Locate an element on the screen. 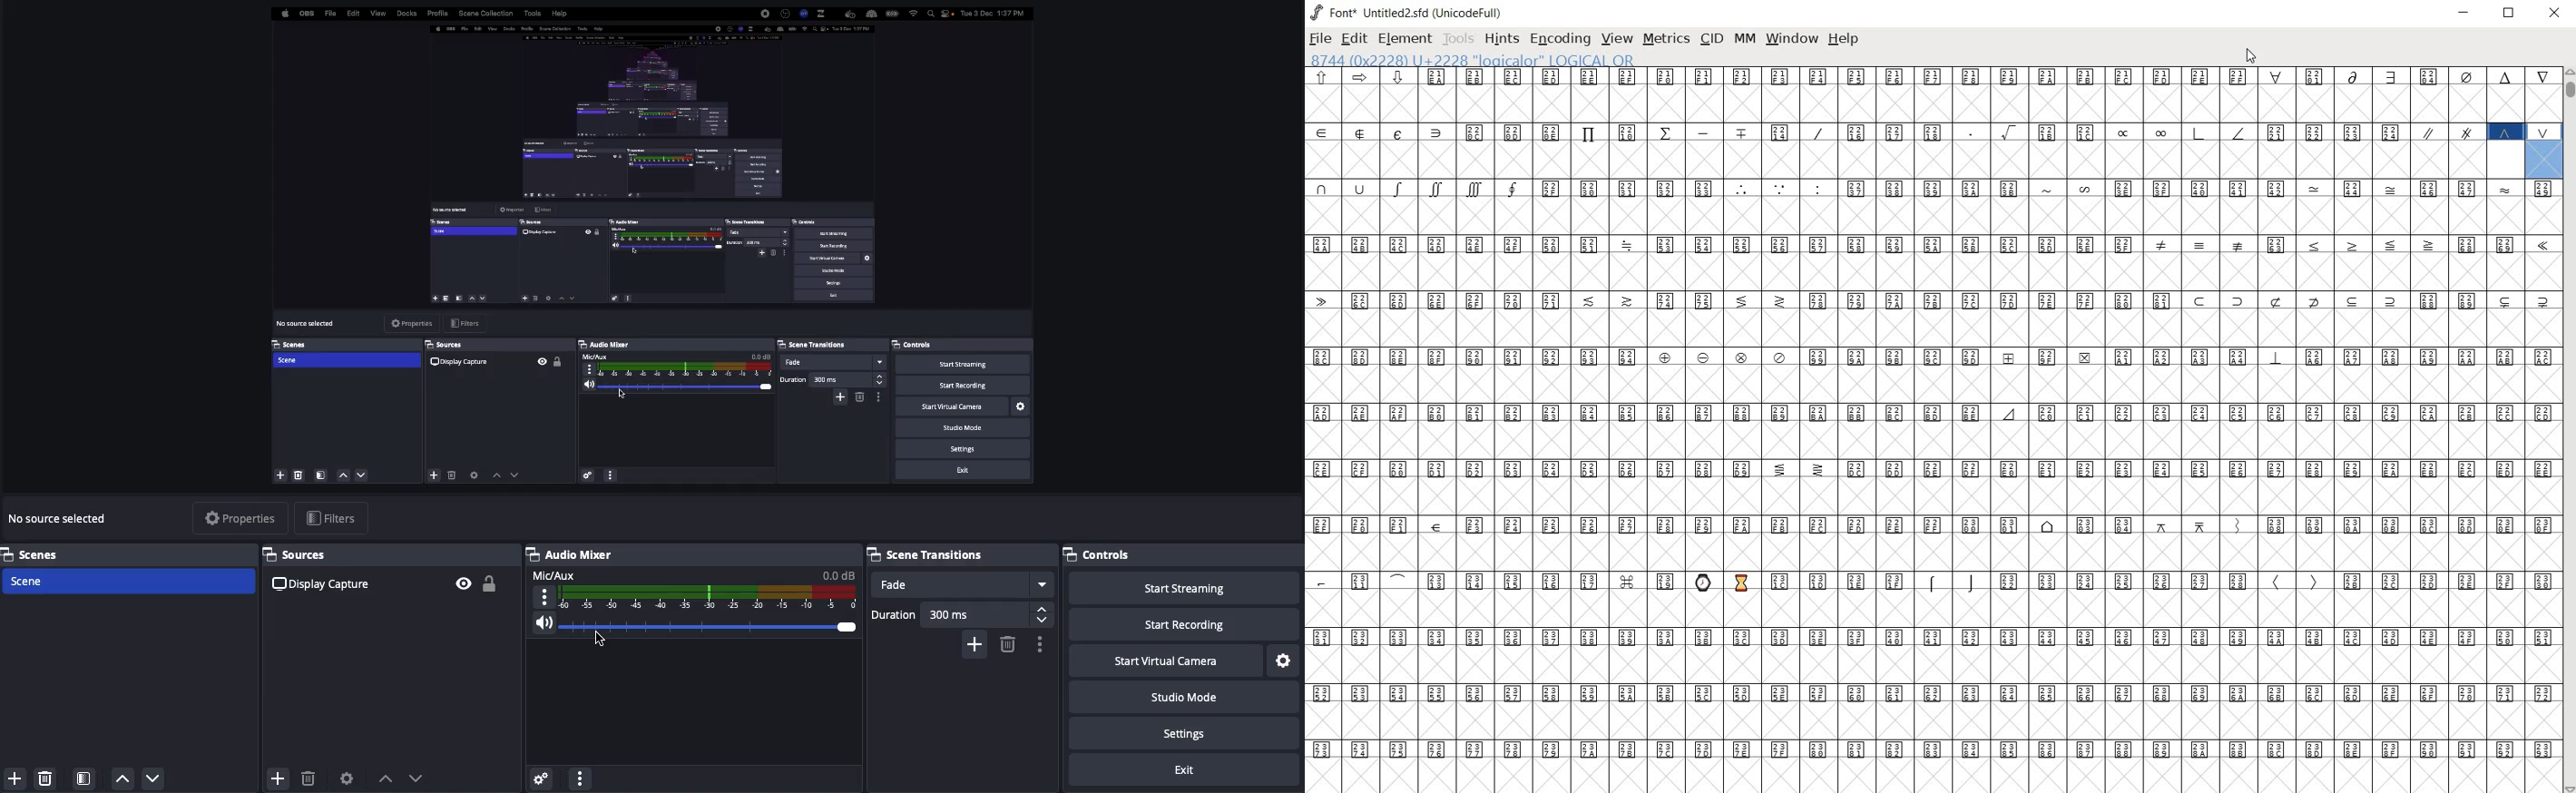  close is located at coordinates (2253, 57).